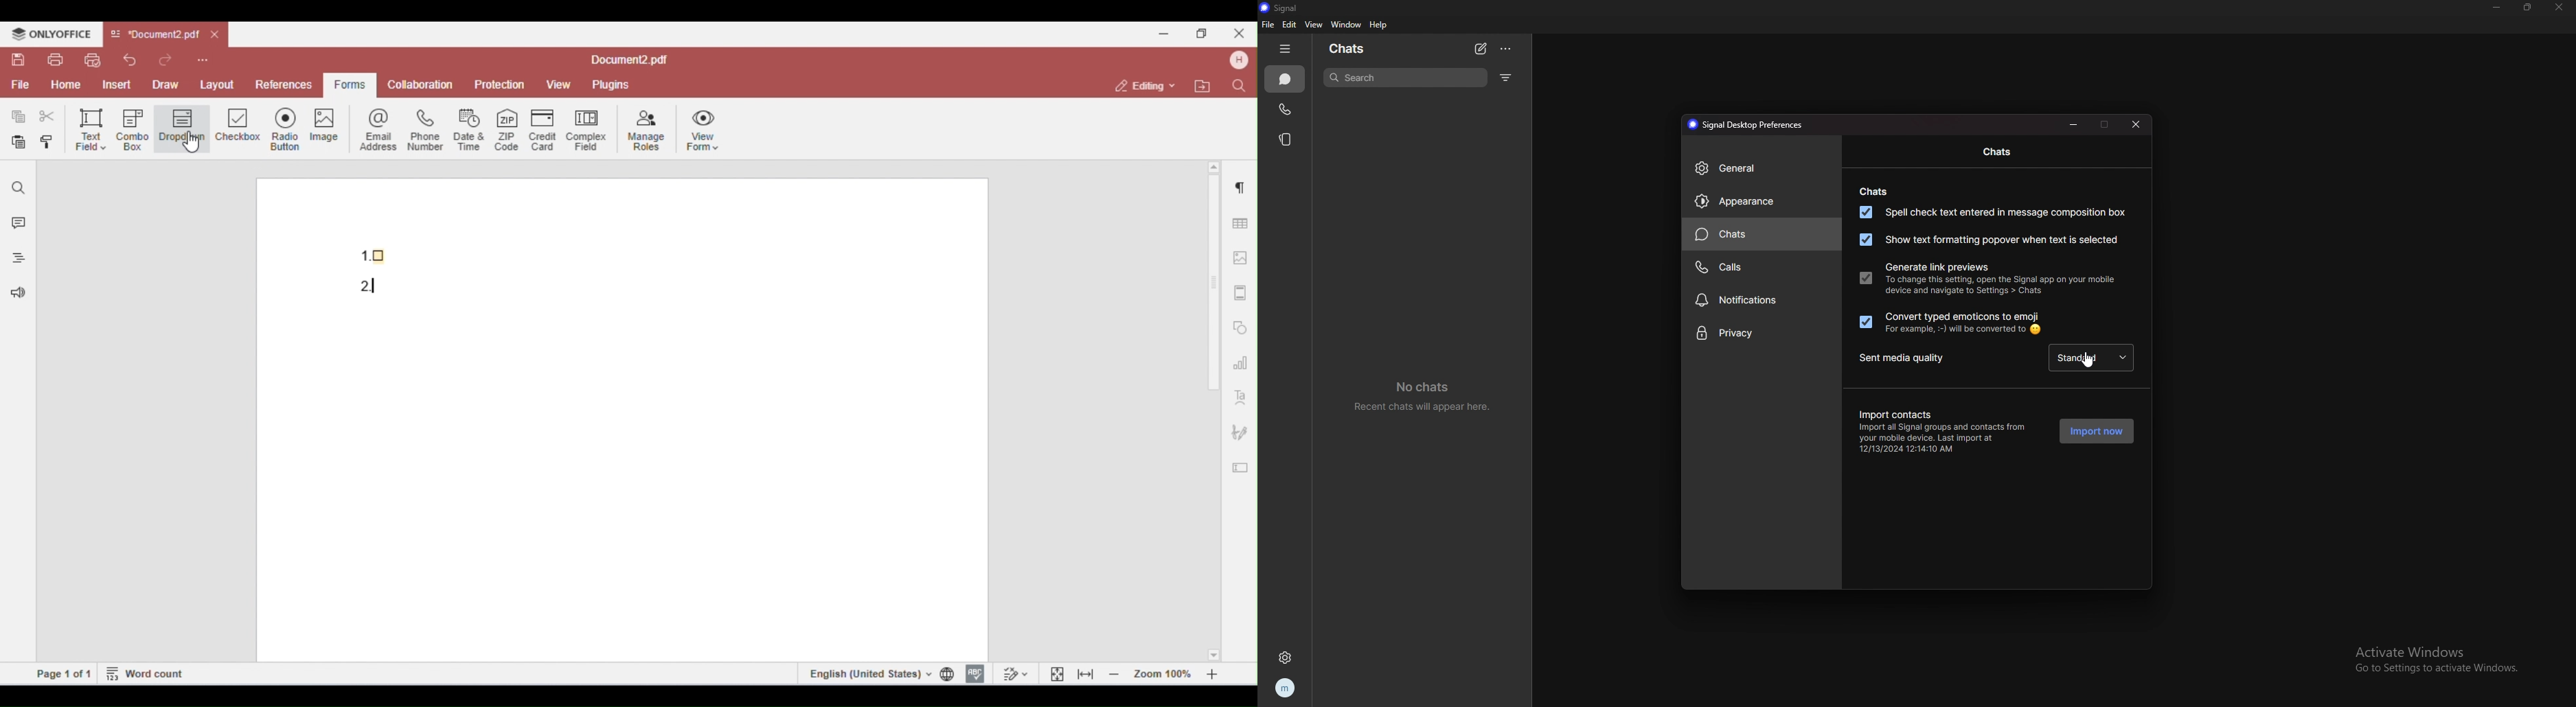 The image size is (2576, 728). What do you see at coordinates (1286, 658) in the screenshot?
I see `settings` at bounding box center [1286, 658].